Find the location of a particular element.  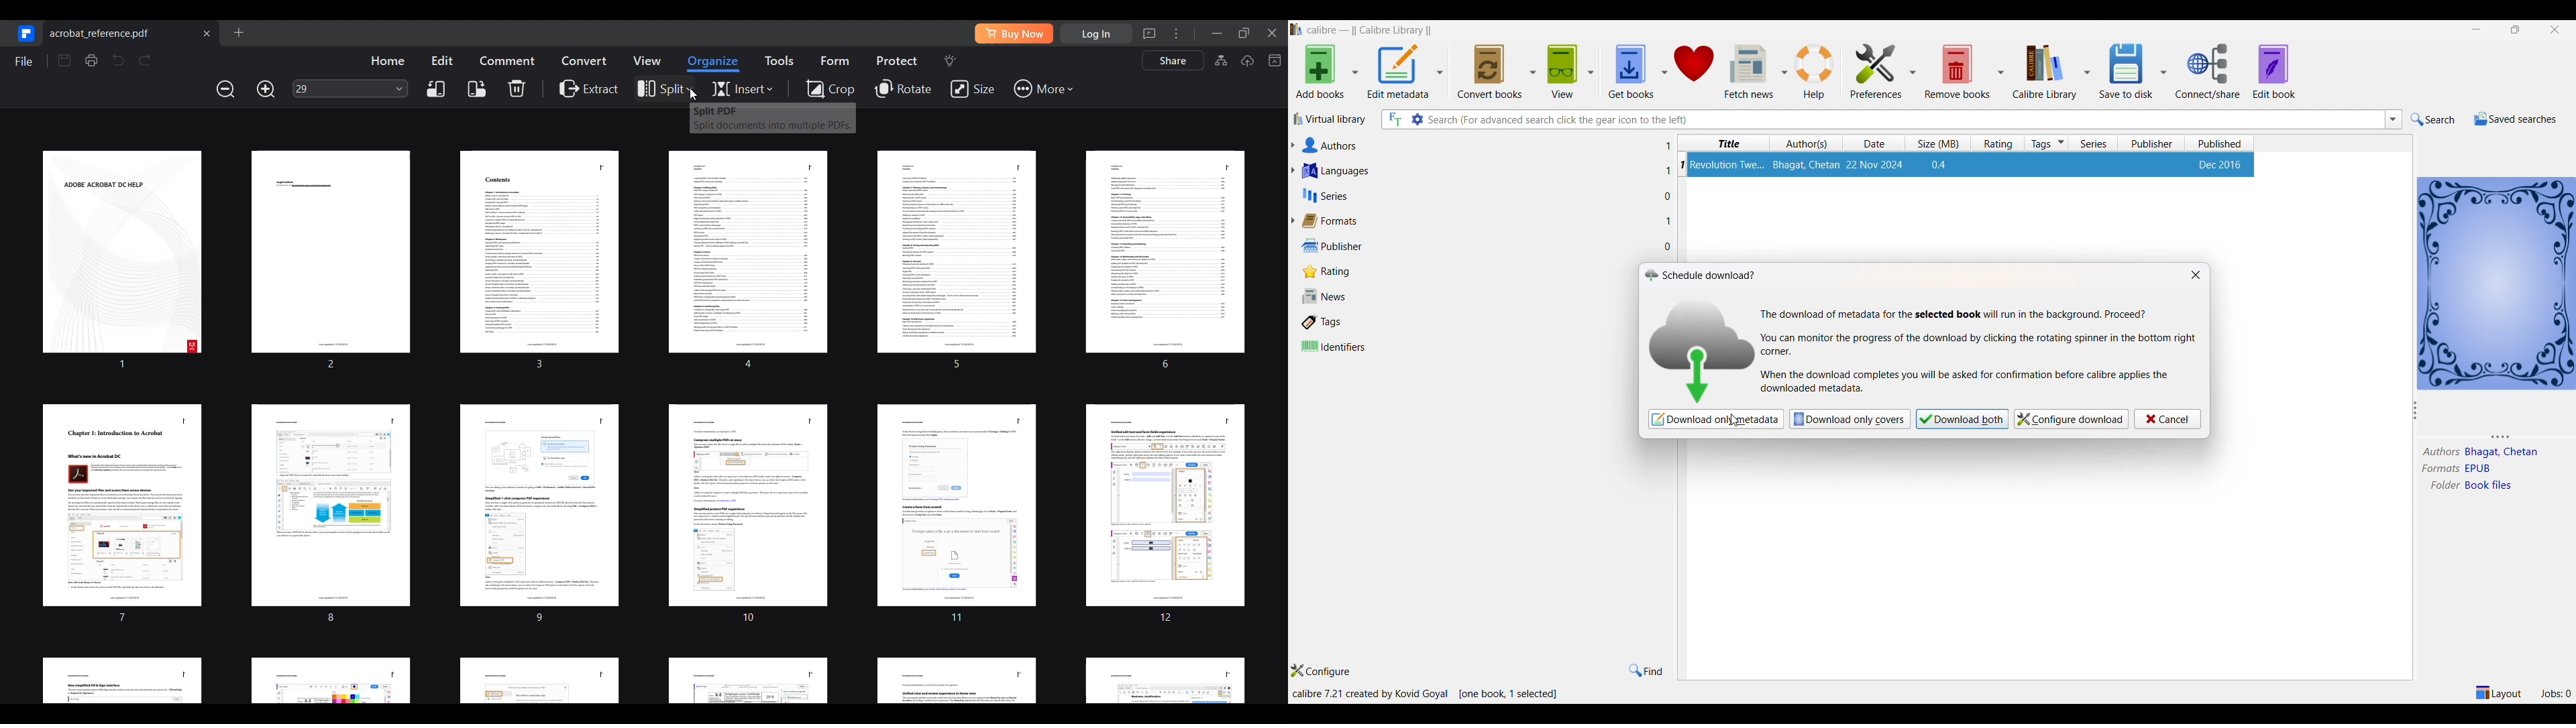

download both is located at coordinates (1962, 419).